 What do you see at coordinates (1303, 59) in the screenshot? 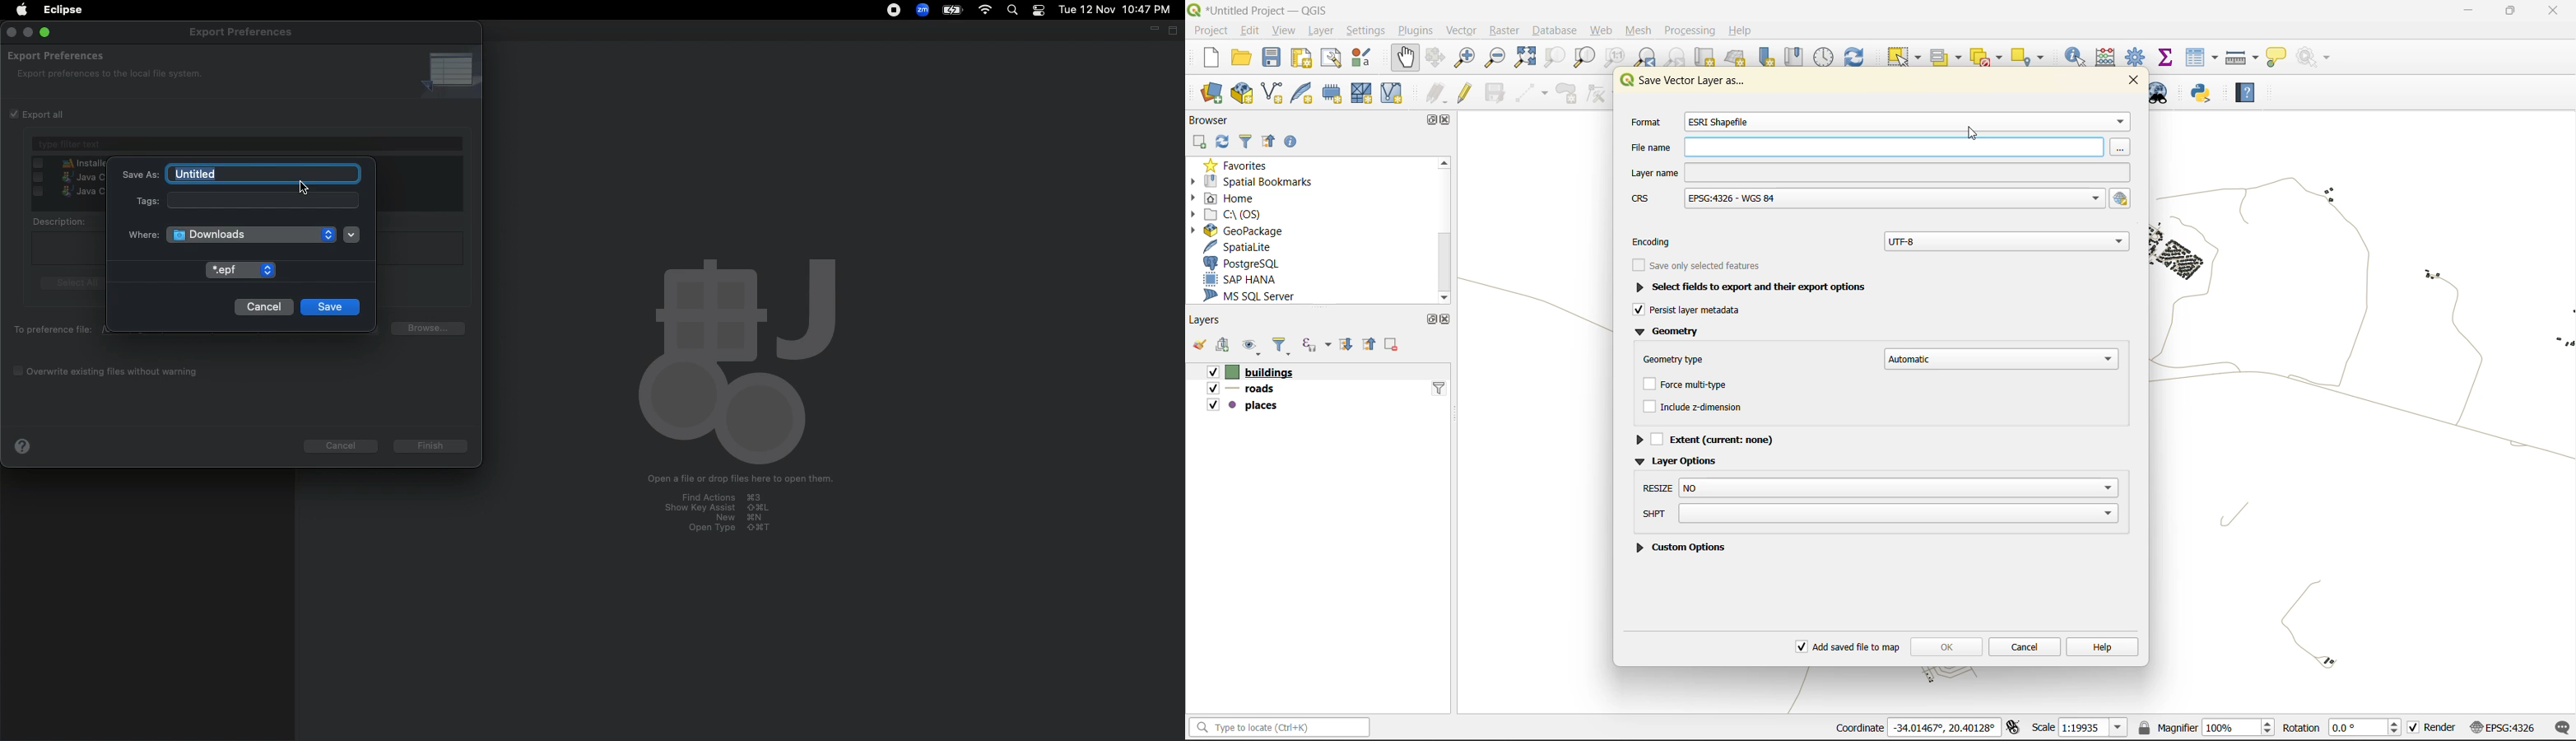
I see `print layout` at bounding box center [1303, 59].